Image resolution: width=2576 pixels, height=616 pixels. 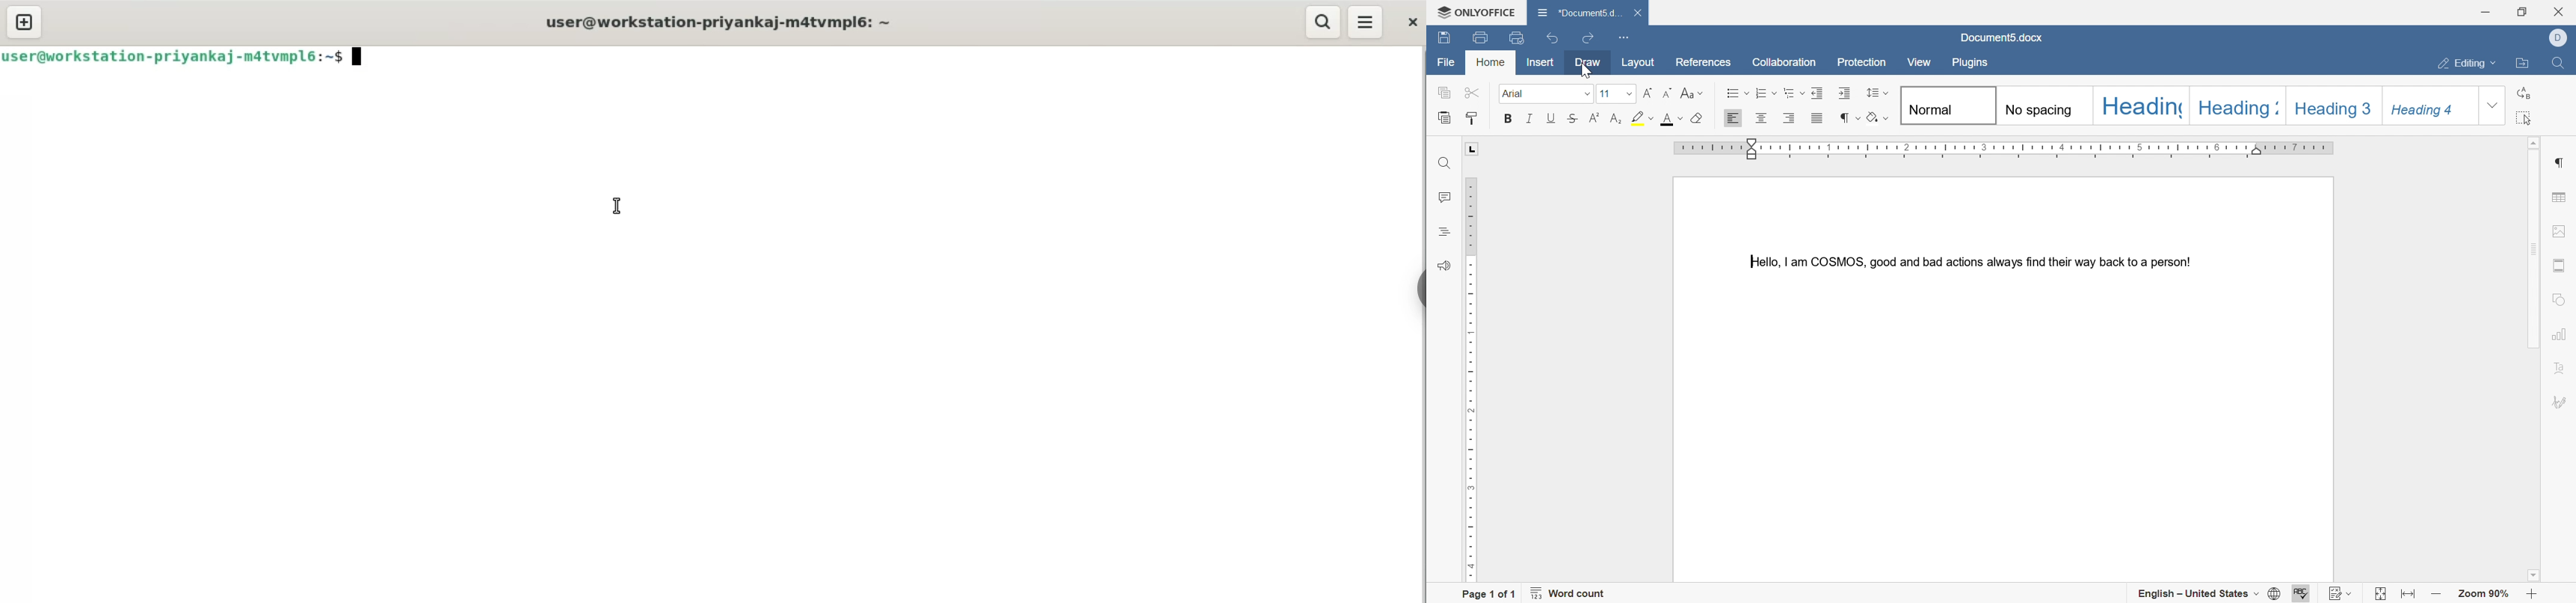 What do you see at coordinates (2522, 11) in the screenshot?
I see `restore down` at bounding box center [2522, 11].